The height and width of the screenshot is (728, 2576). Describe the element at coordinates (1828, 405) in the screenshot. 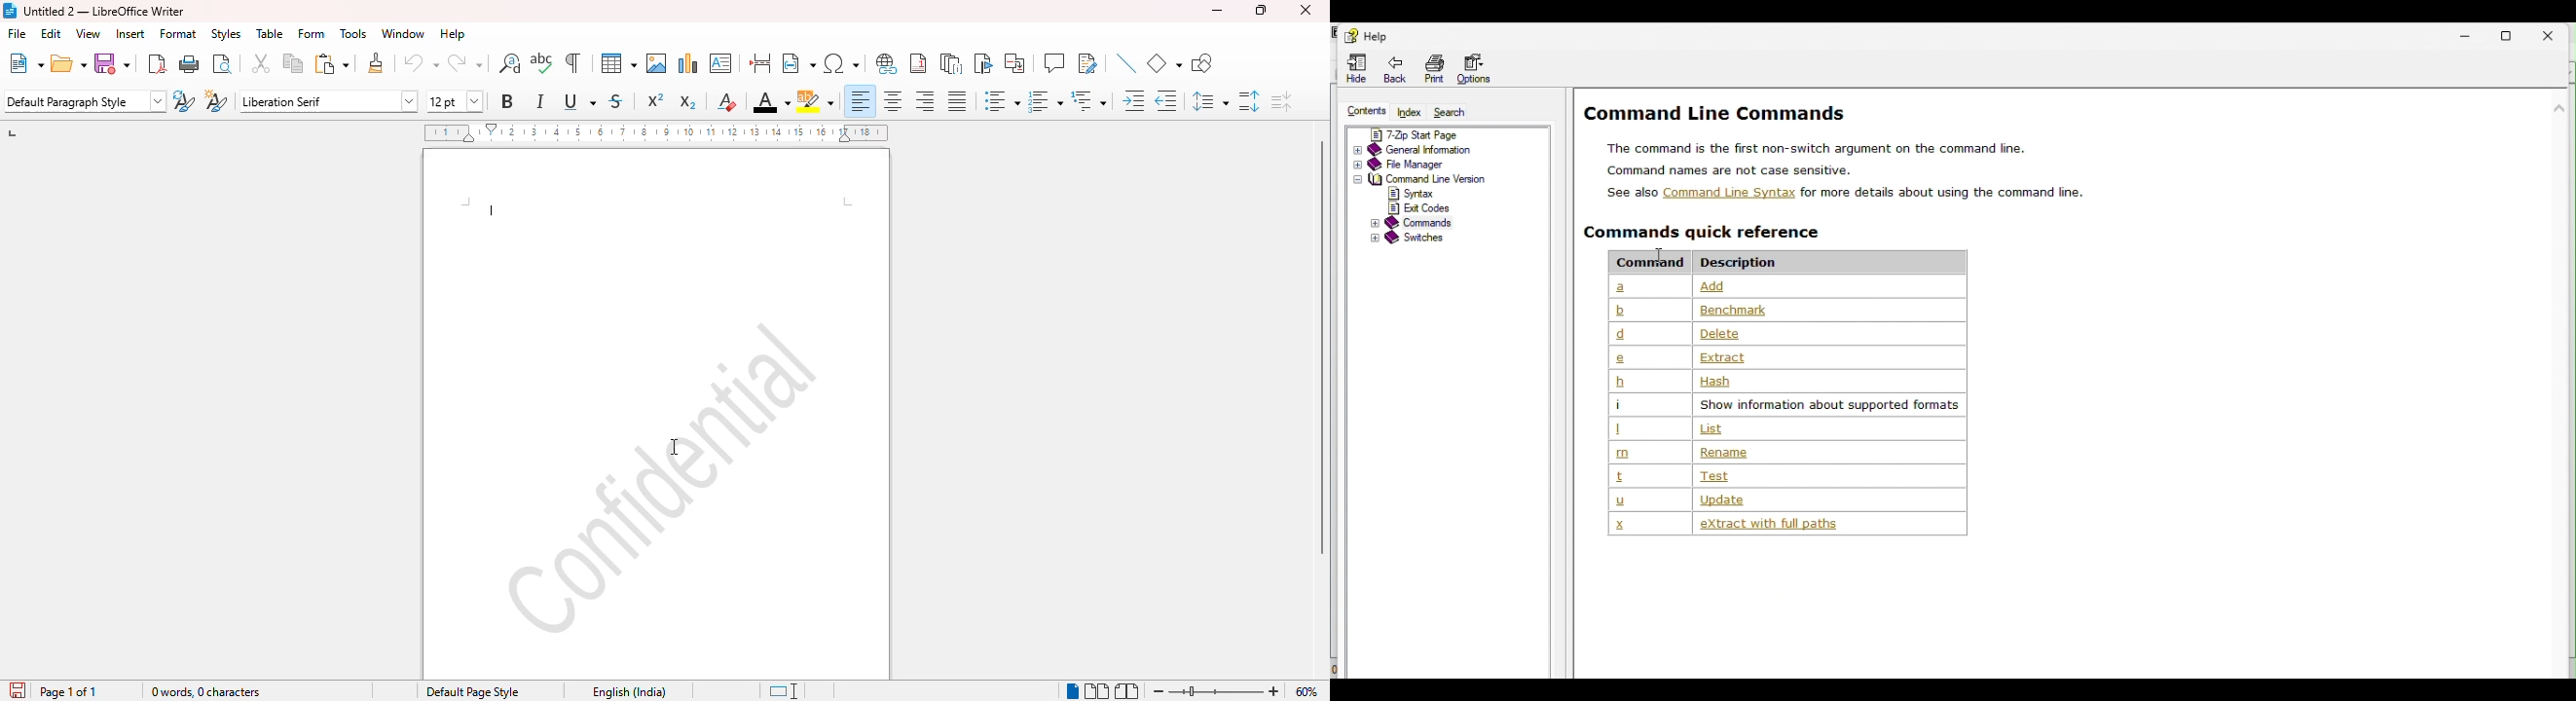

I see `description` at that location.